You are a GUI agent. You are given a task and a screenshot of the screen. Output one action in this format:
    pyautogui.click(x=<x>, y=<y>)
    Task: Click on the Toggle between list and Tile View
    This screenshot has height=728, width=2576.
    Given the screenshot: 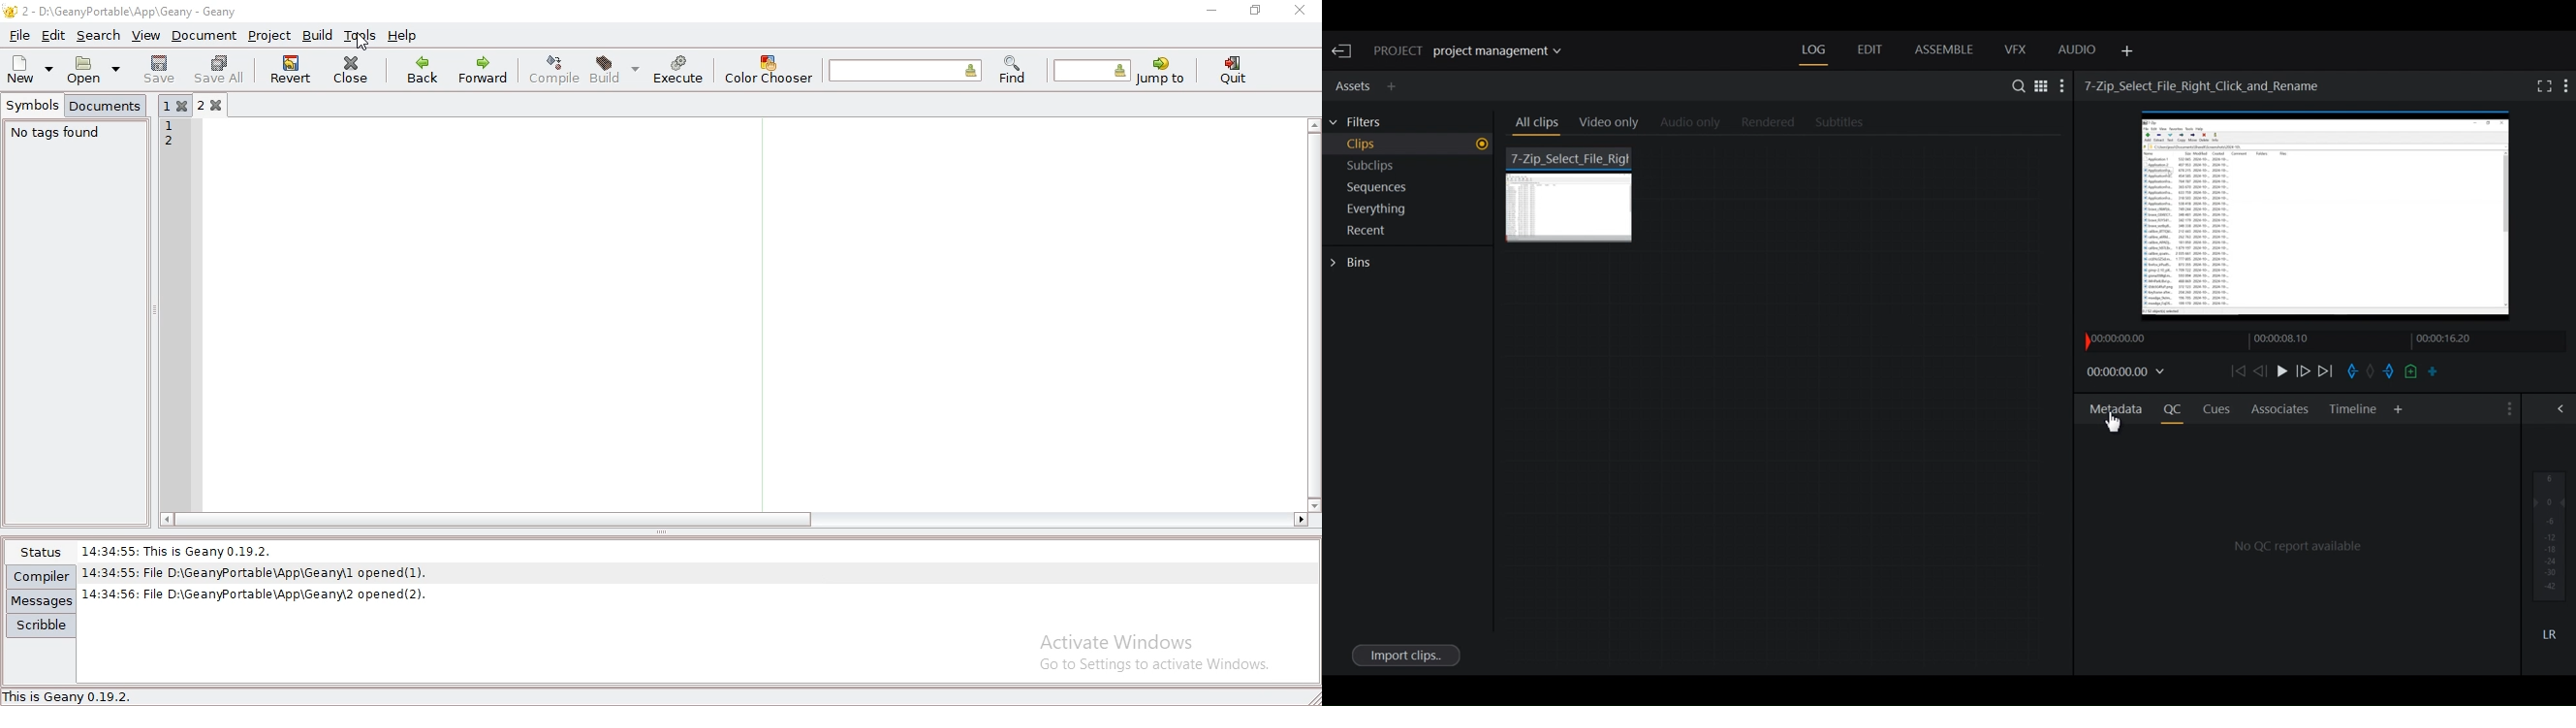 What is the action you would take?
    pyautogui.click(x=2040, y=85)
    